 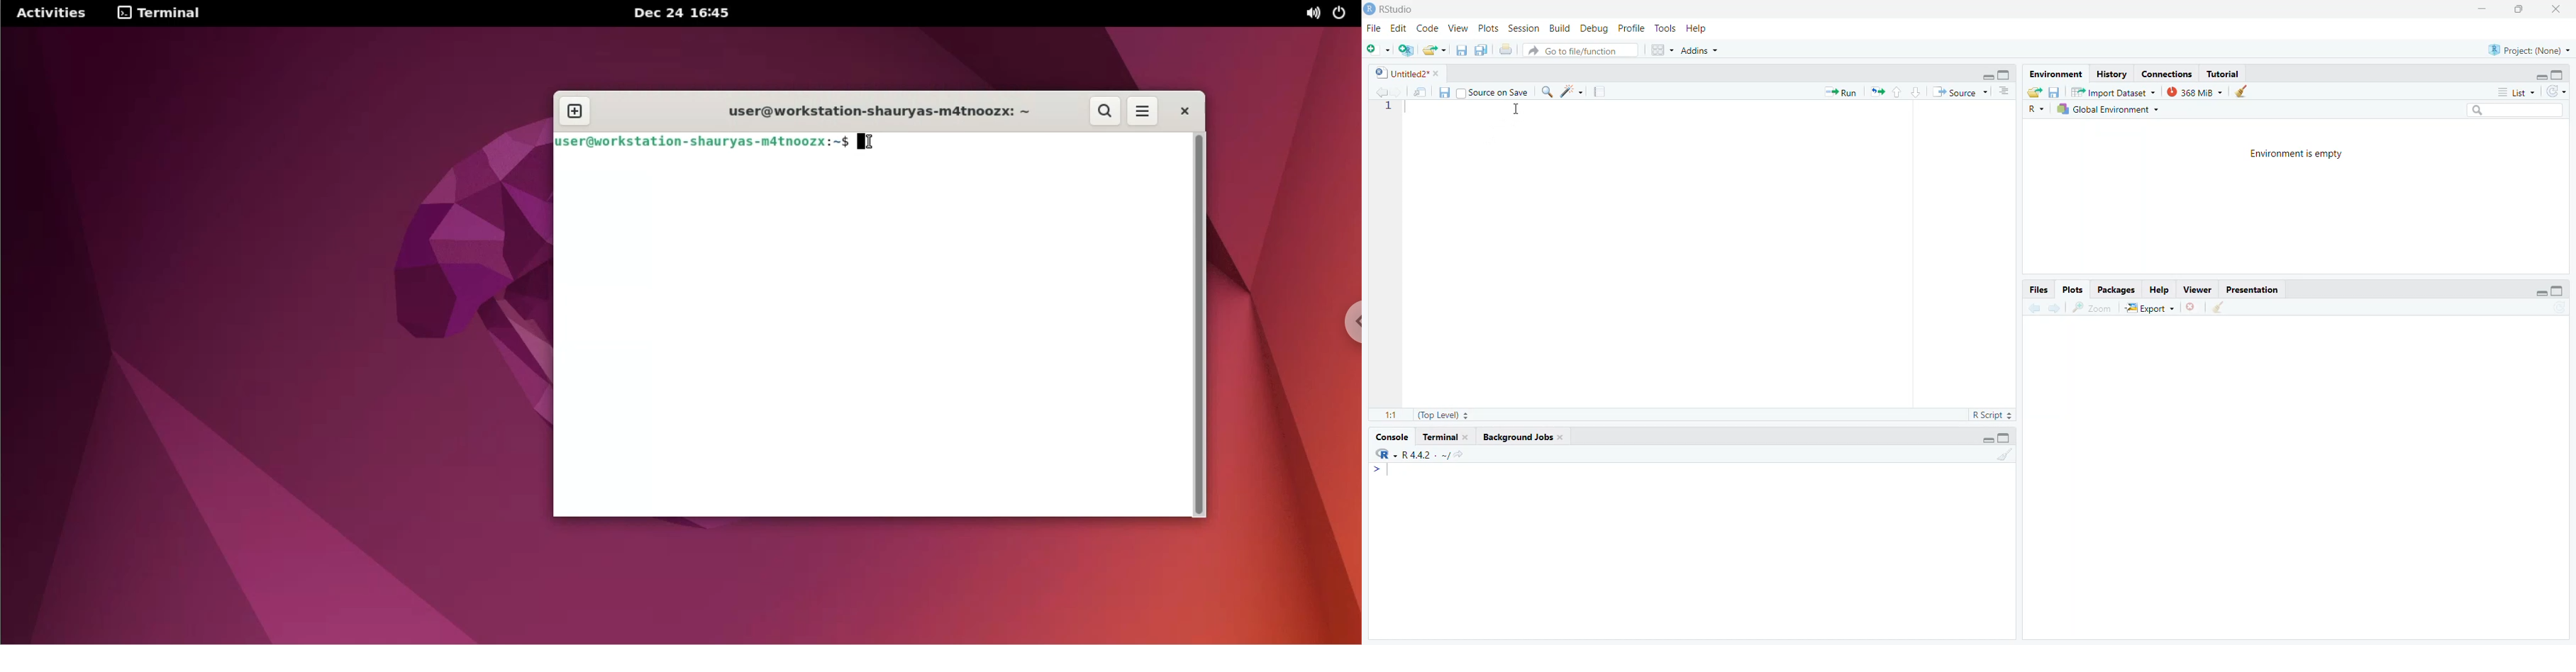 I want to click on clear, so click(x=2002, y=455).